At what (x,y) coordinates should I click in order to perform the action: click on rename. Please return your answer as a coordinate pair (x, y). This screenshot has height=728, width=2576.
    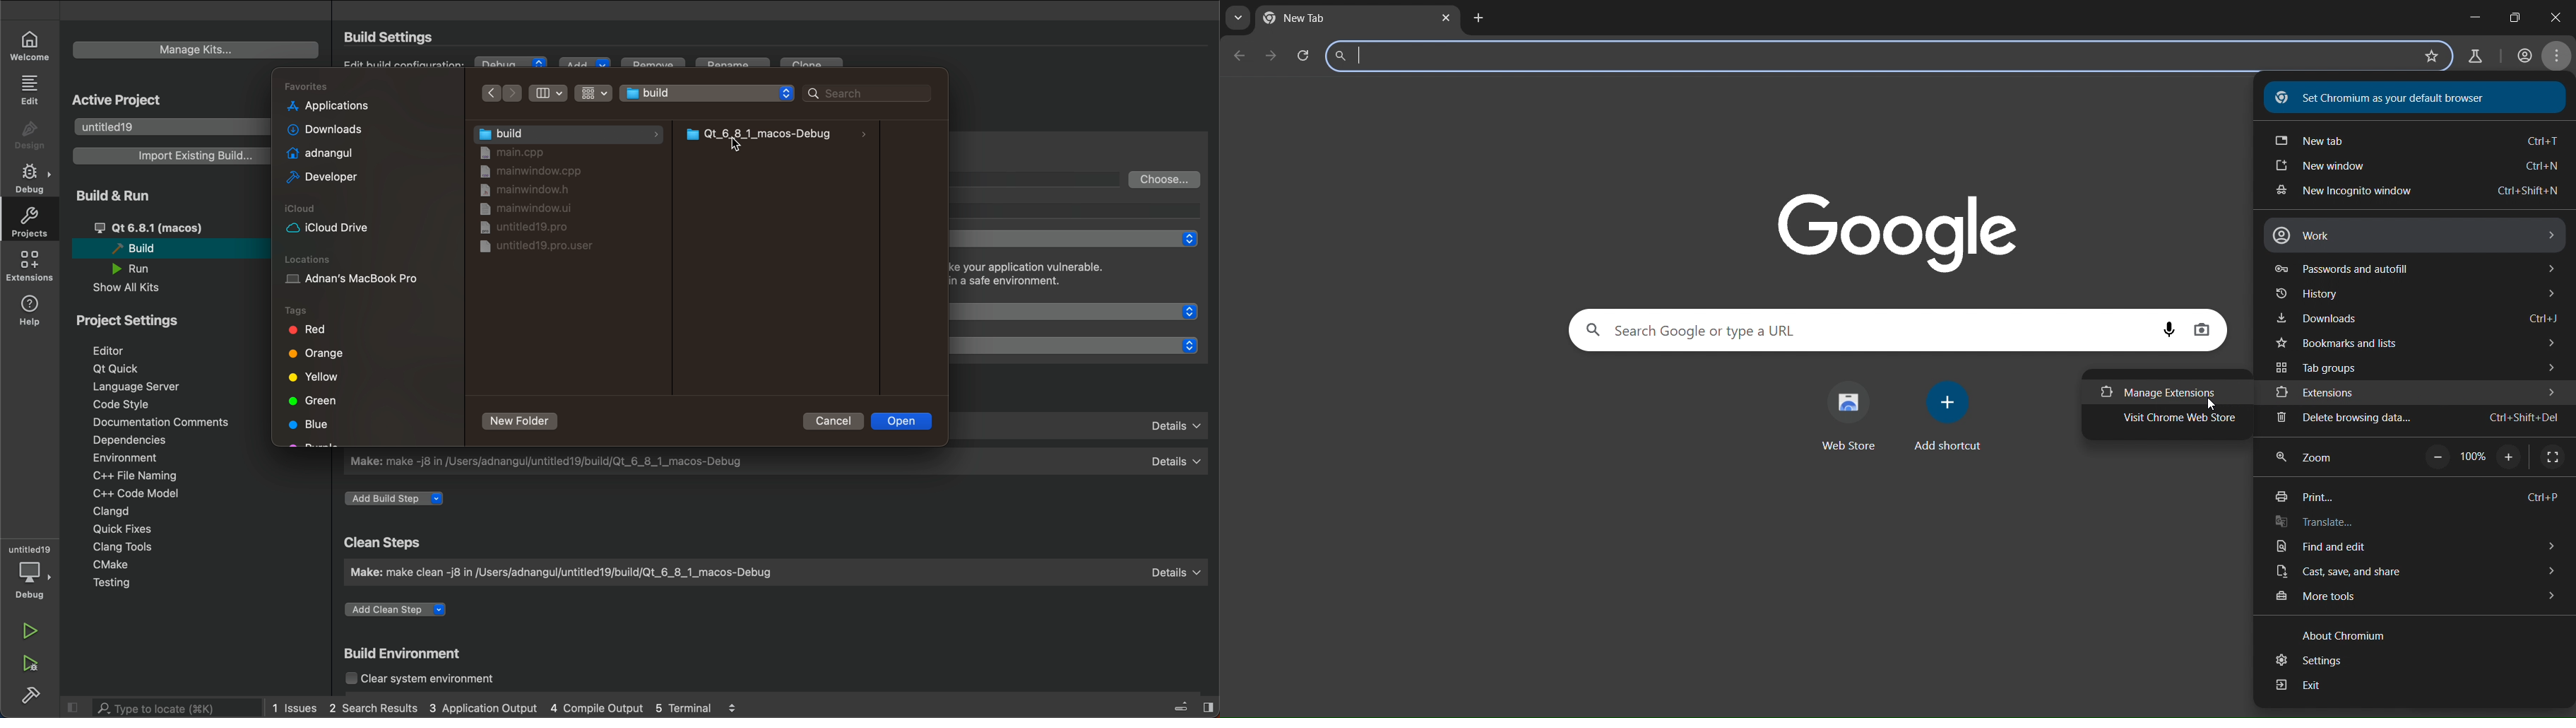
    Looking at the image, I should click on (735, 67).